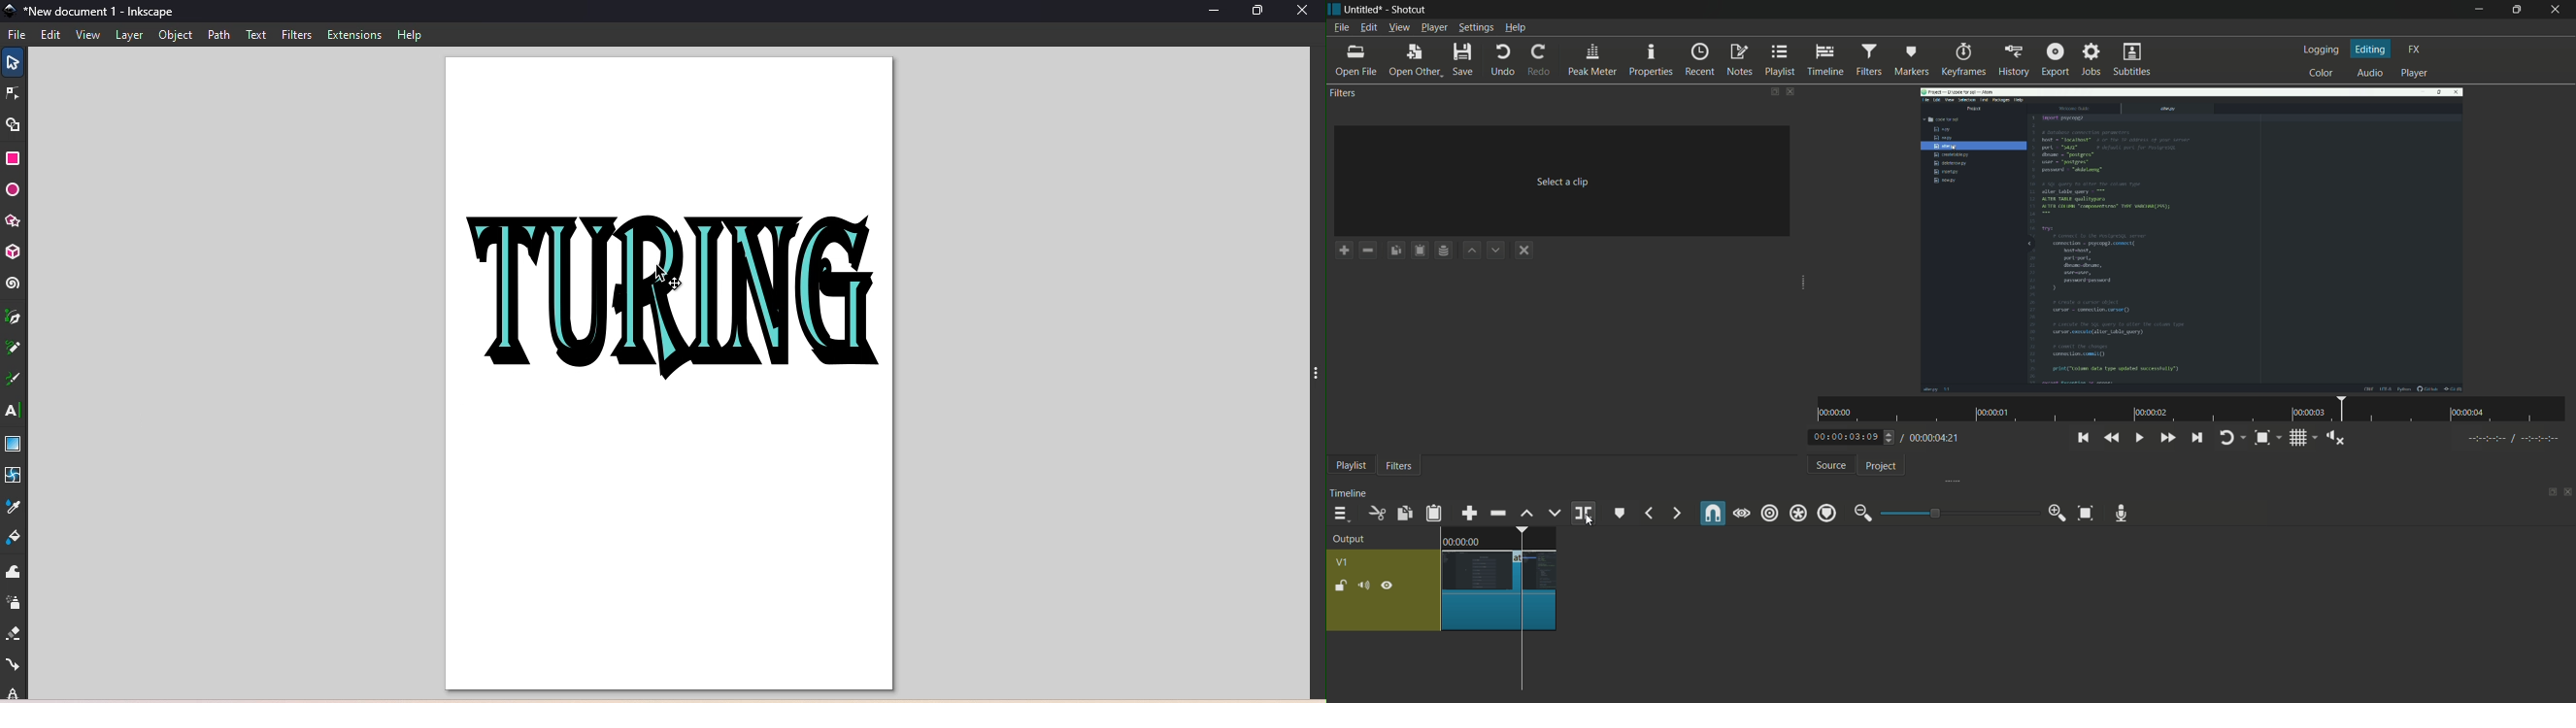  I want to click on toggle player looping, so click(2226, 438).